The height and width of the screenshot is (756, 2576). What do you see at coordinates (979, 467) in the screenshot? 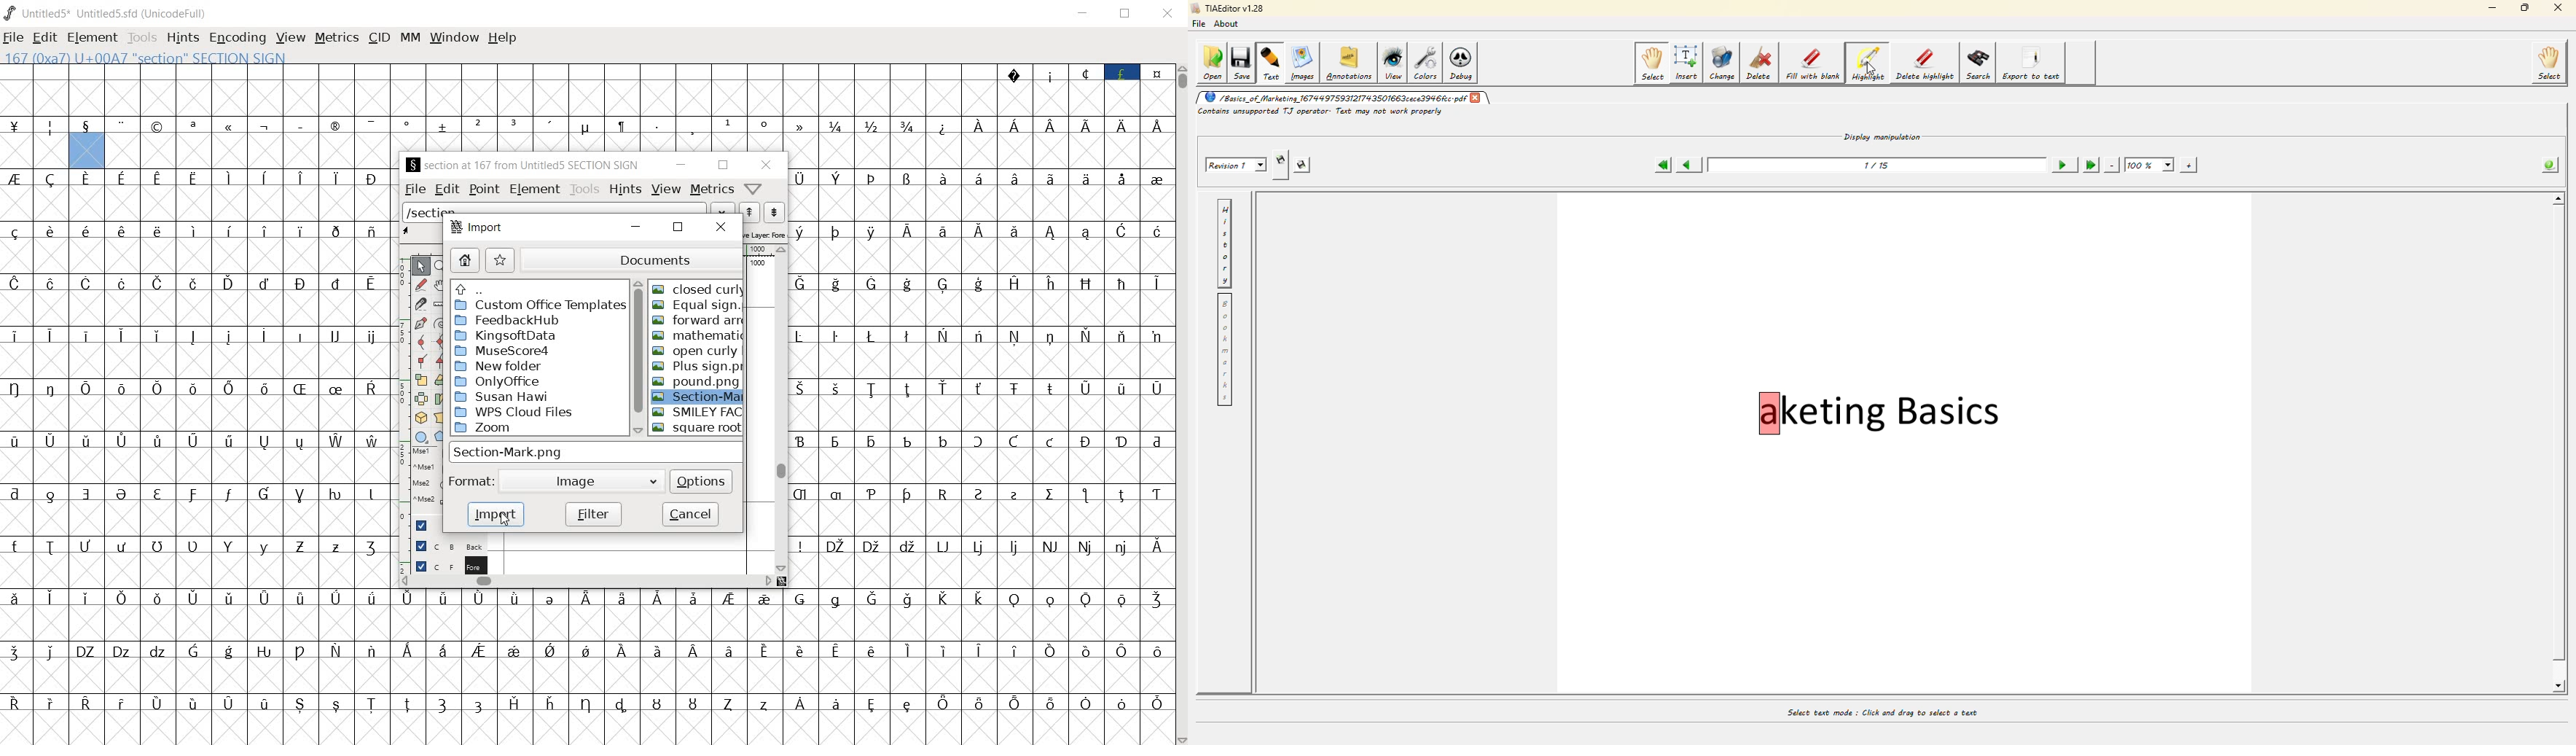
I see `empty cells` at bounding box center [979, 467].